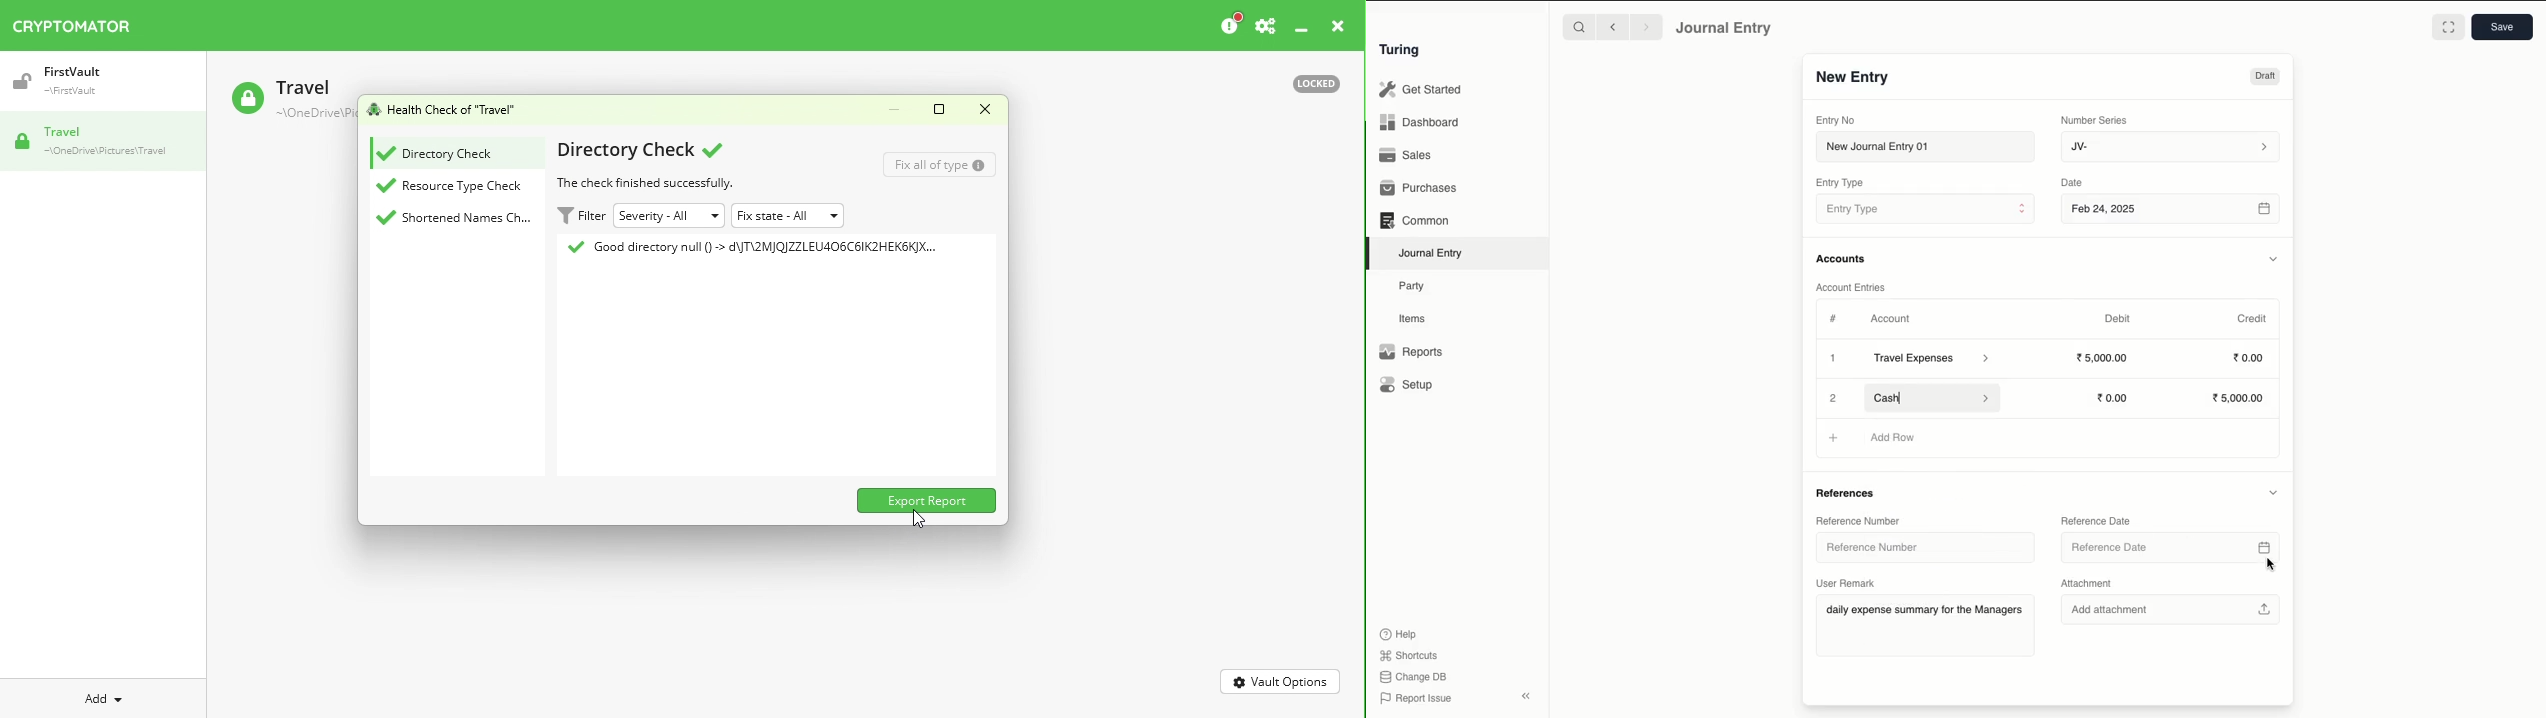 The width and height of the screenshot is (2548, 728). Describe the element at coordinates (1842, 259) in the screenshot. I see `Accounts` at that location.